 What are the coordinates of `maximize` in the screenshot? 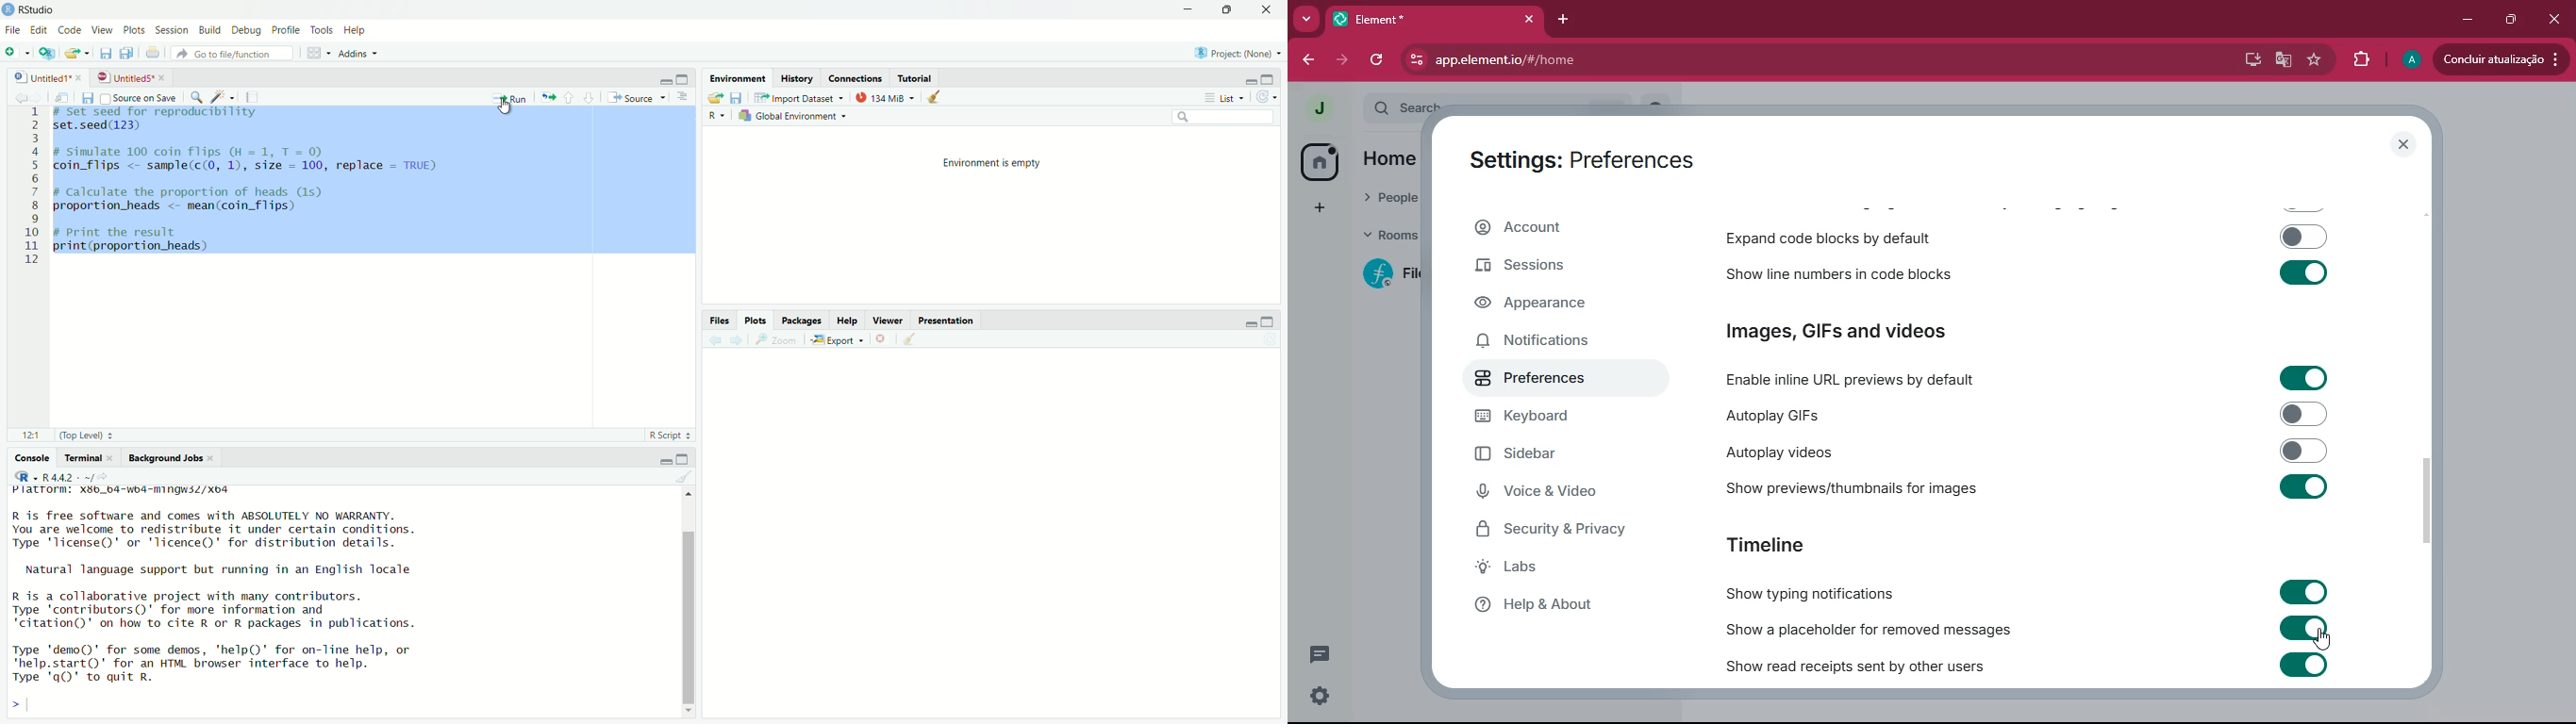 It's located at (1274, 76).